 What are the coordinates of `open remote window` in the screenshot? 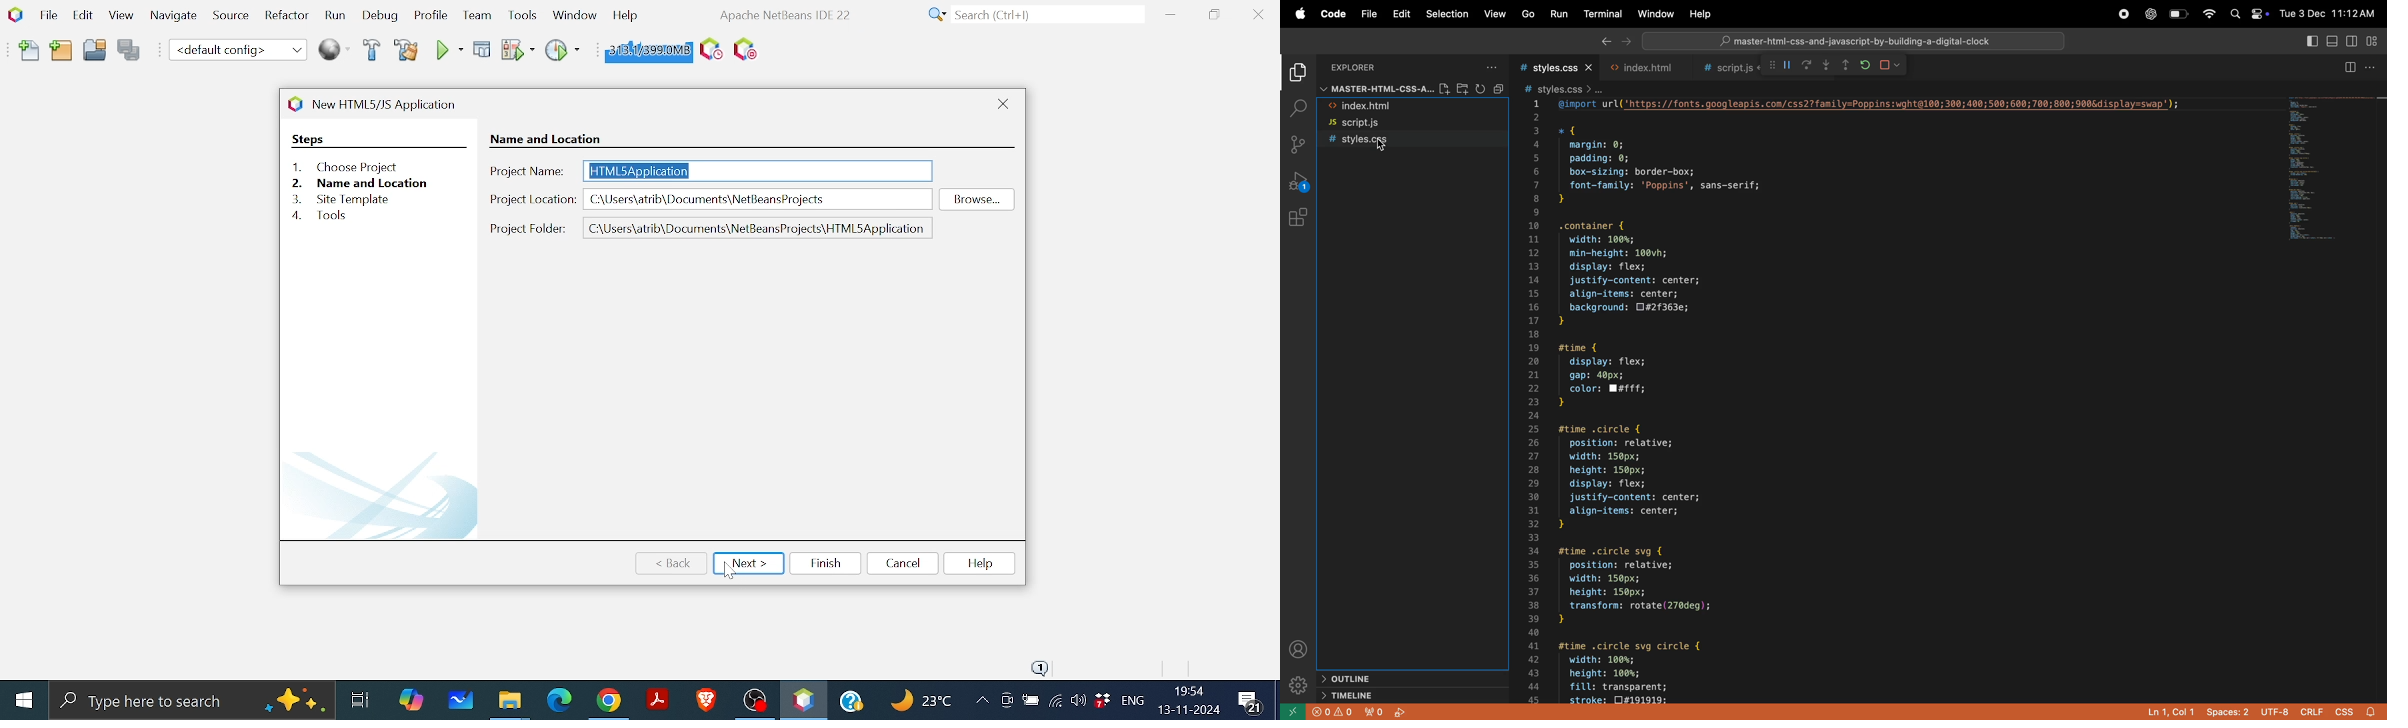 It's located at (1291, 711).